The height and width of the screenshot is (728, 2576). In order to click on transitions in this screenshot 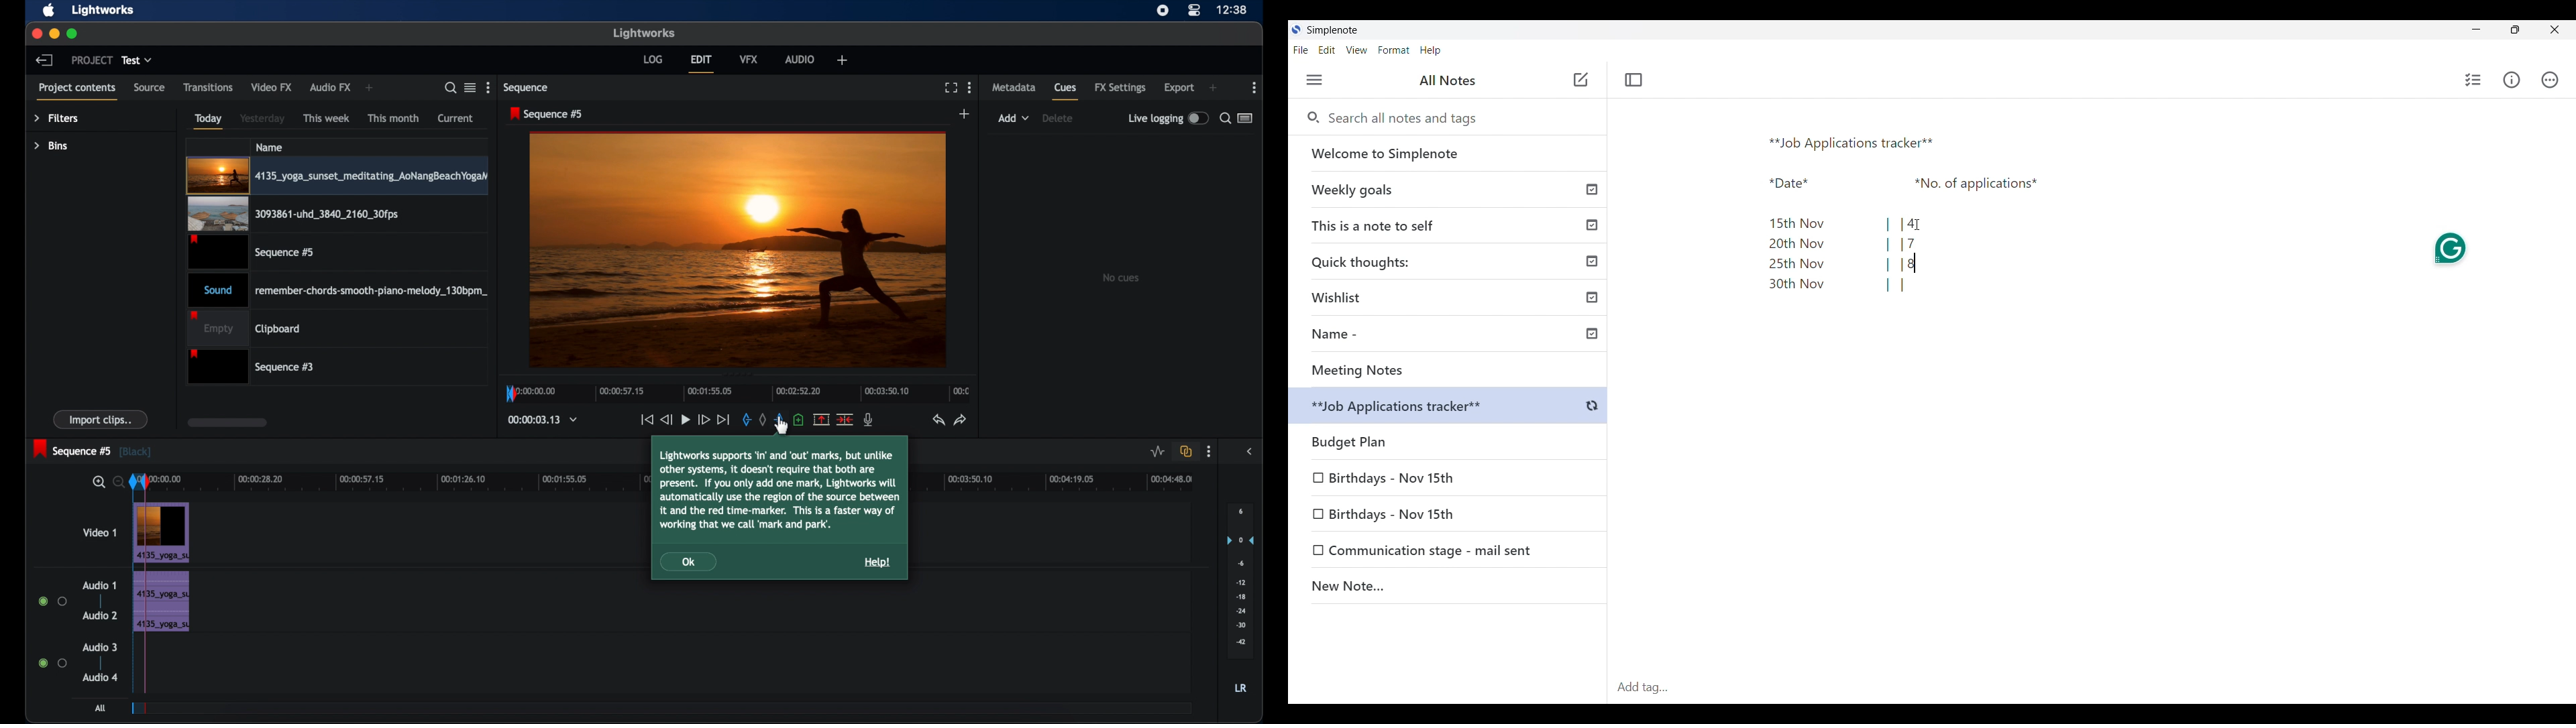, I will do `click(208, 88)`.